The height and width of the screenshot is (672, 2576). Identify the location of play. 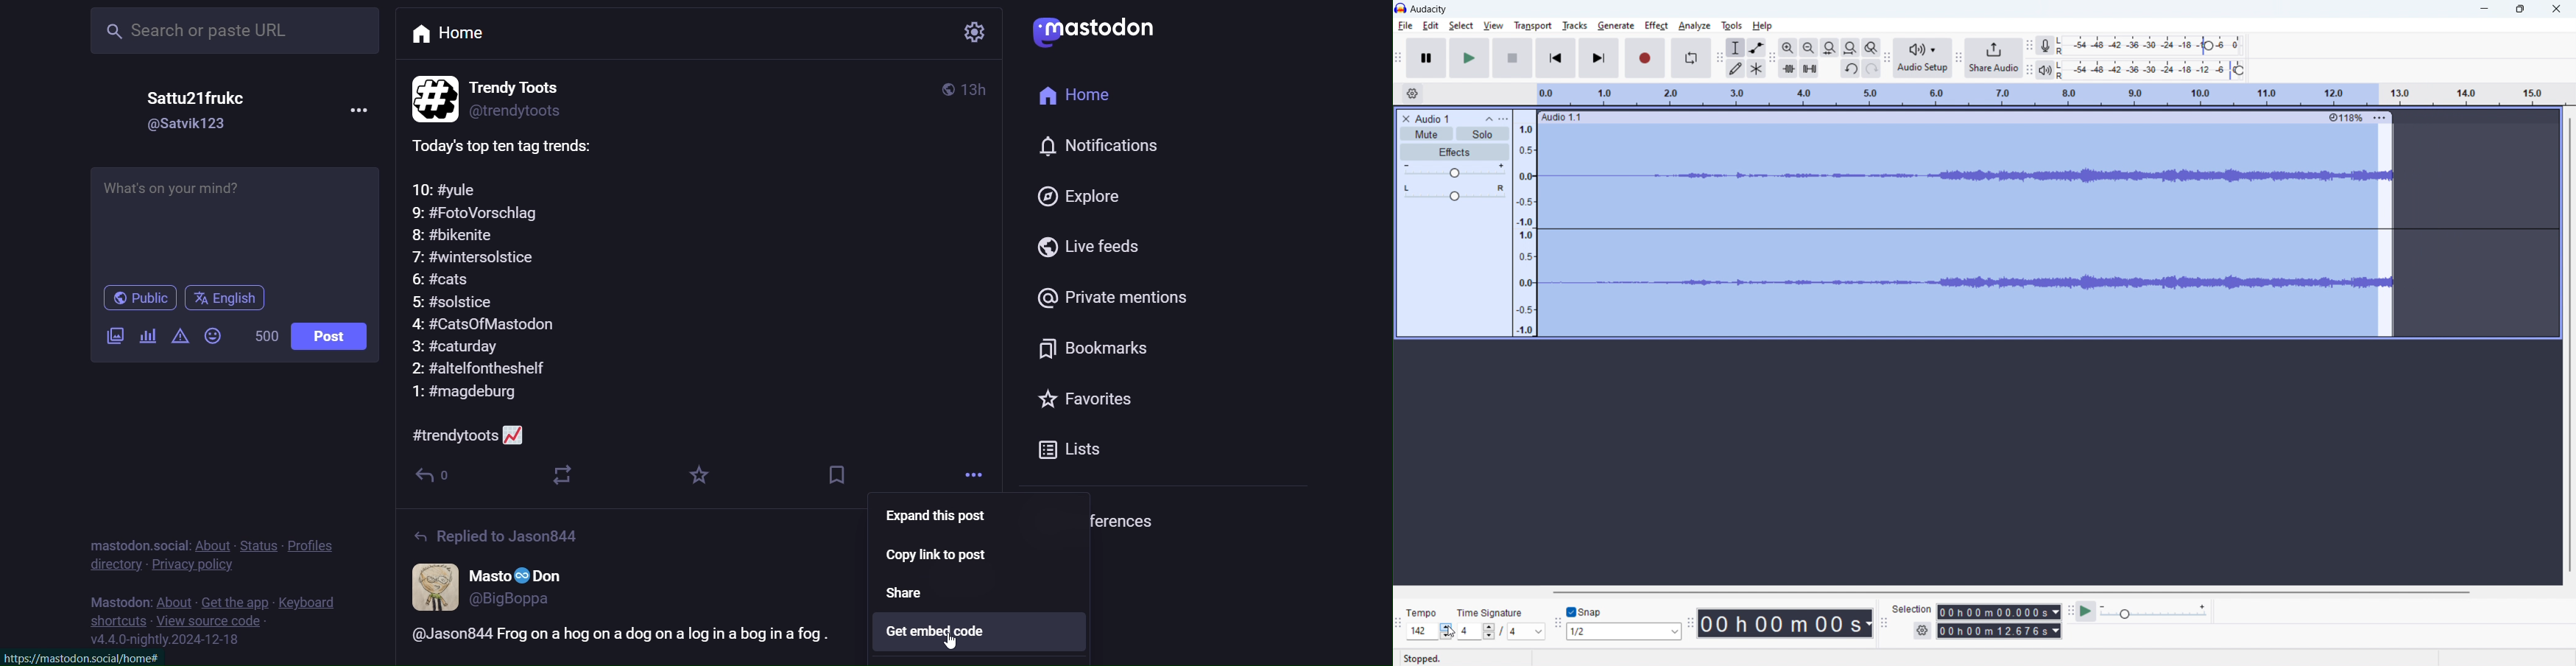
(1469, 59).